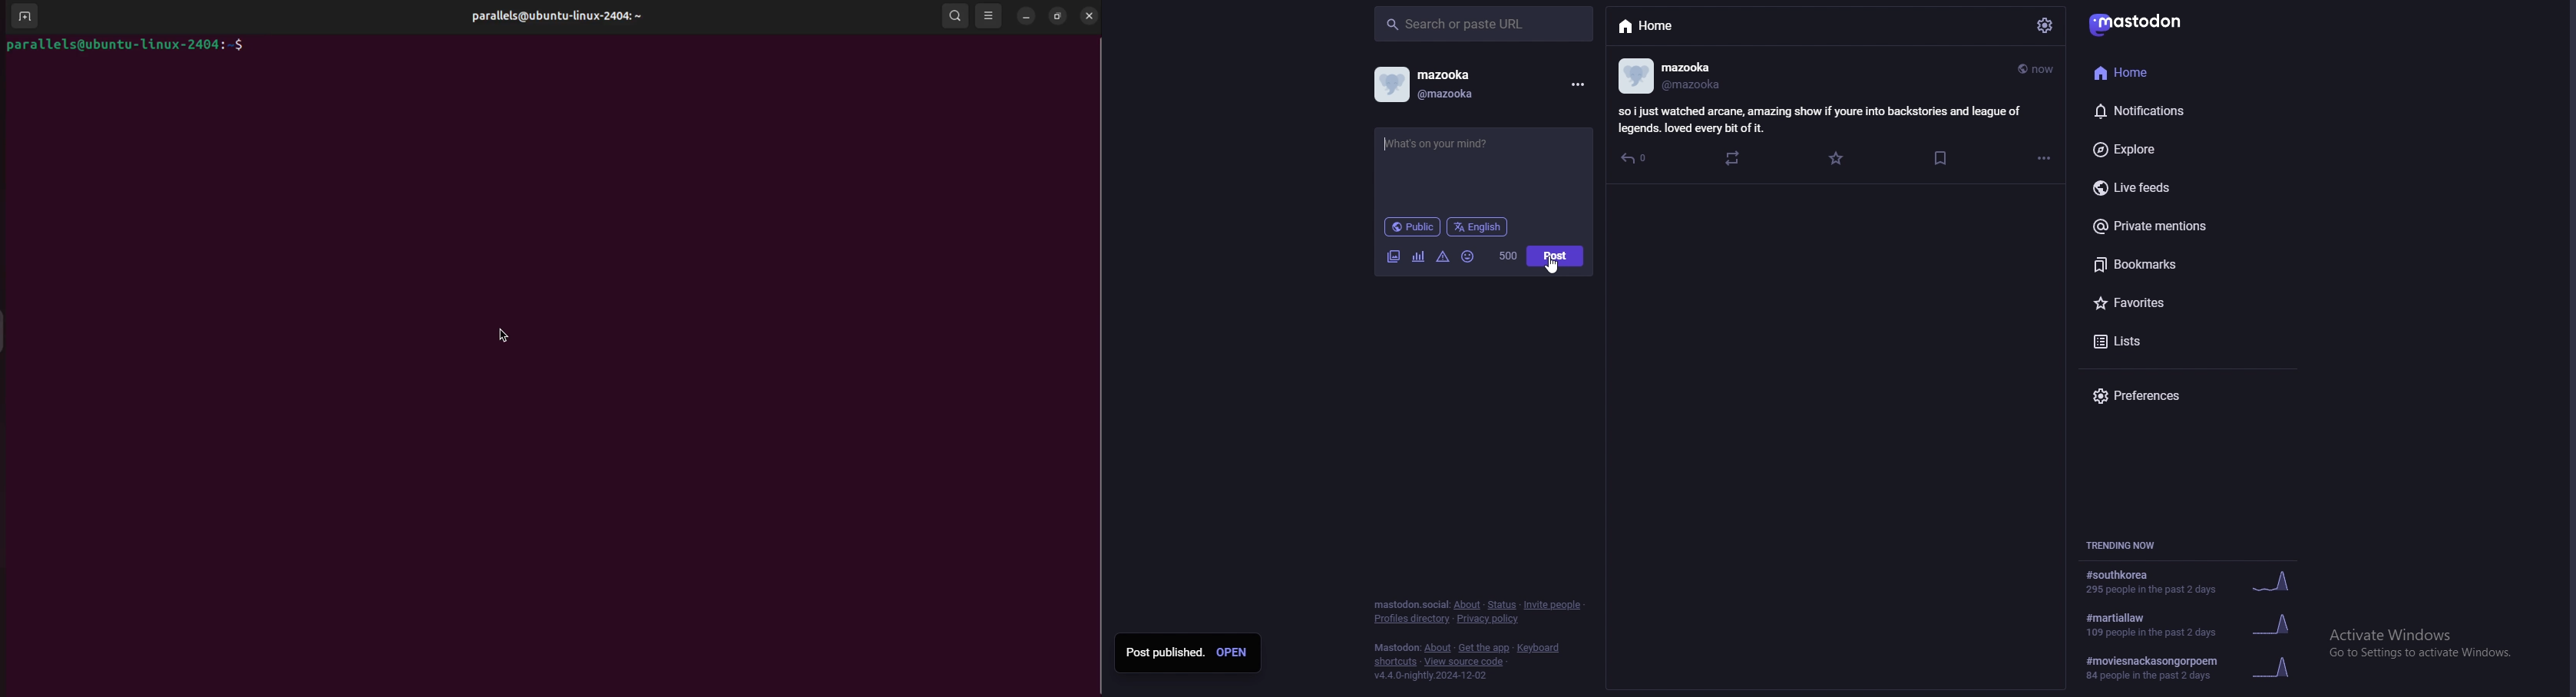  I want to click on boost, so click(1733, 157).